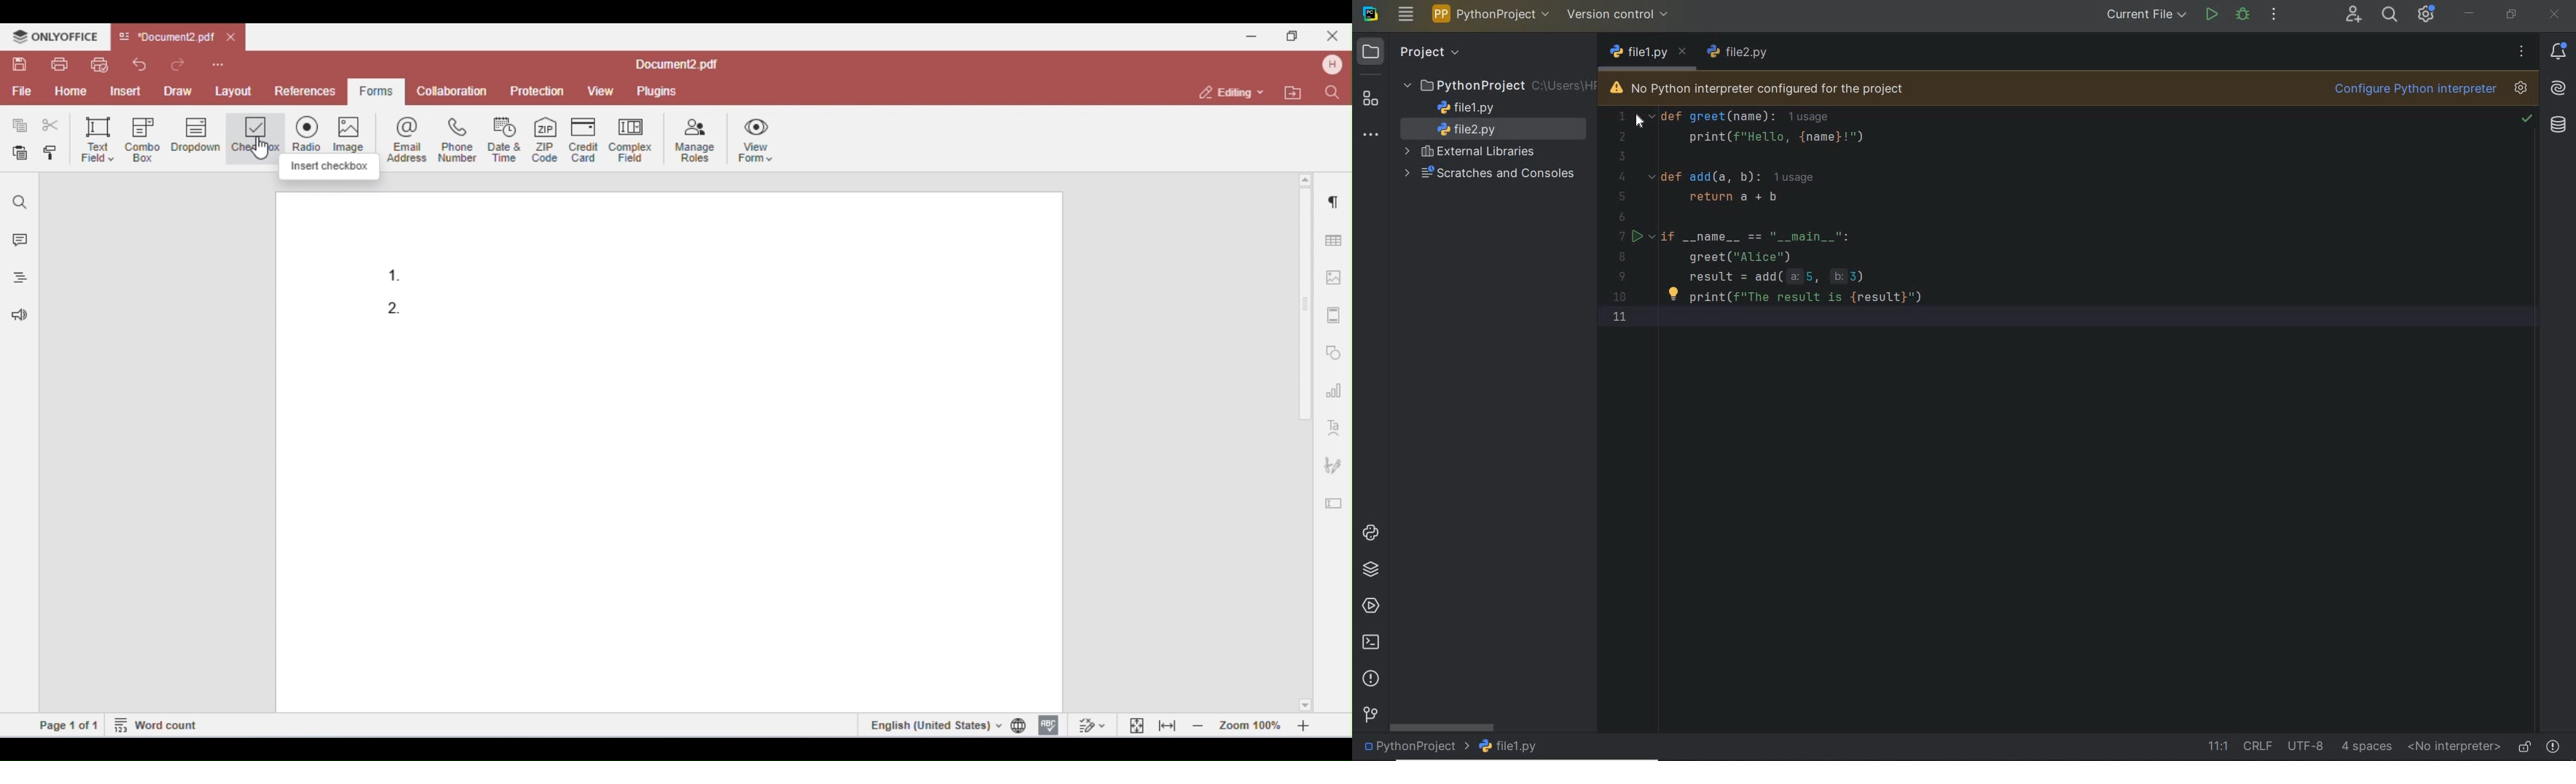 The image size is (2576, 784). What do you see at coordinates (1472, 130) in the screenshot?
I see `file name 2` at bounding box center [1472, 130].